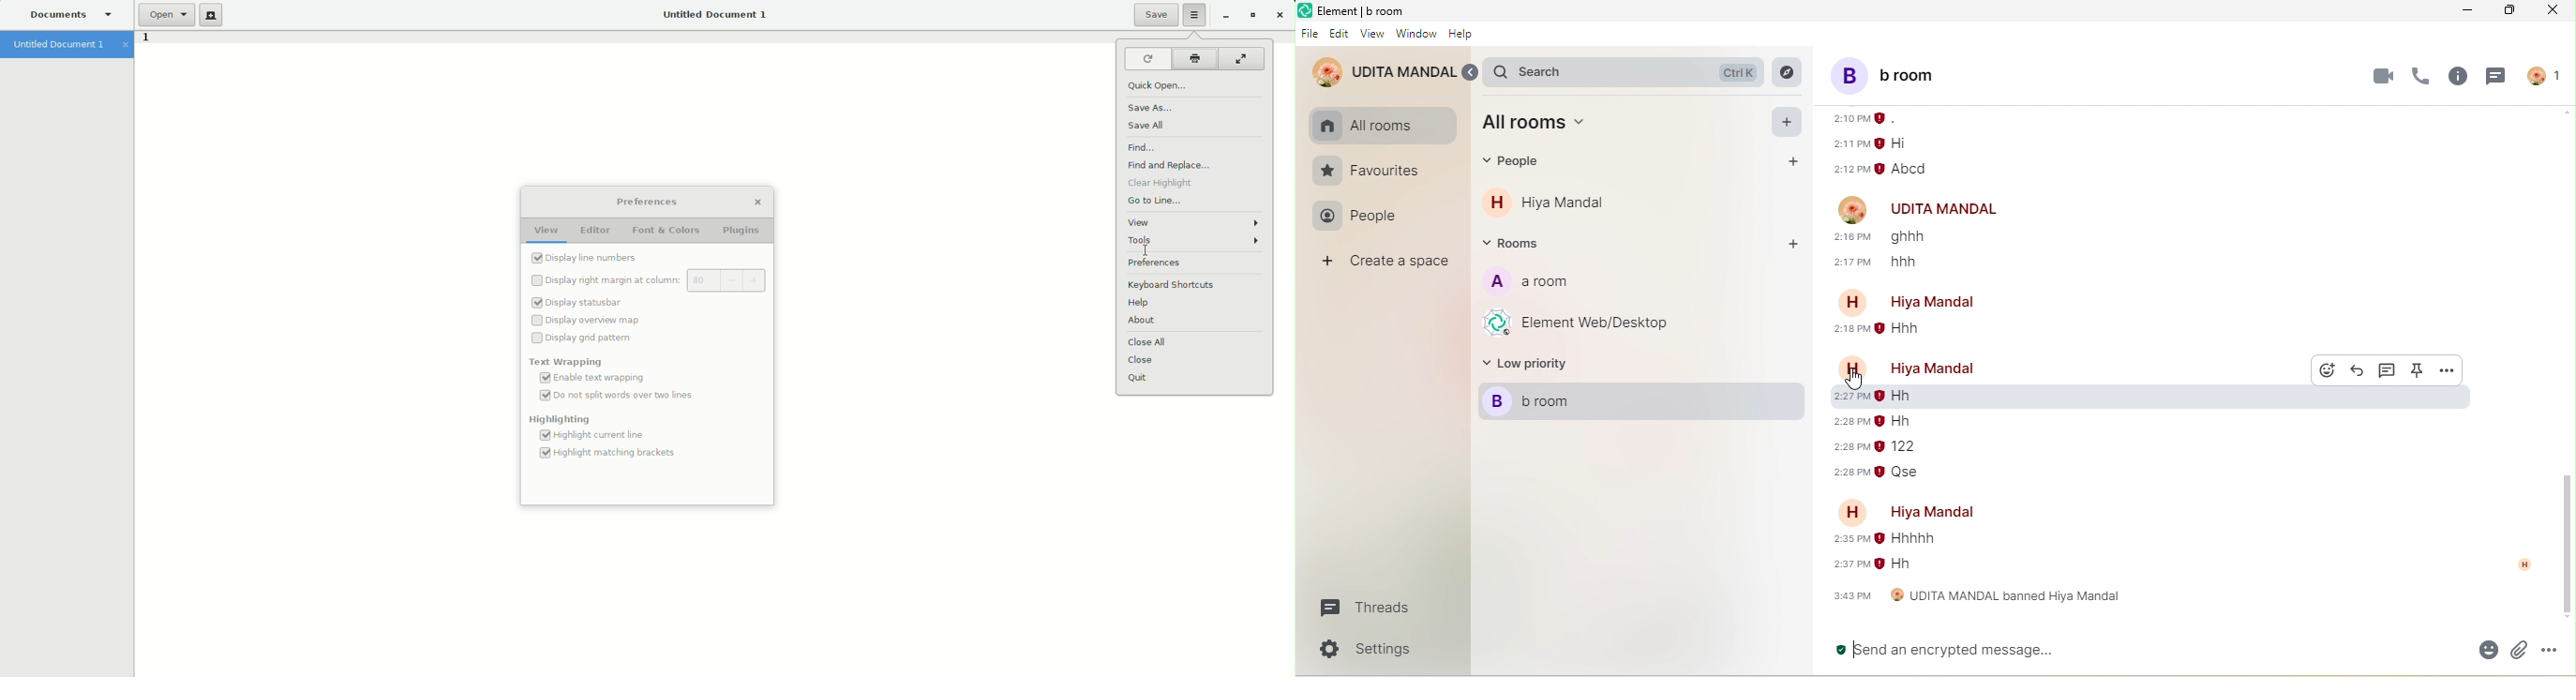 The image size is (2576, 700). What do you see at coordinates (1788, 73) in the screenshot?
I see `explore` at bounding box center [1788, 73].